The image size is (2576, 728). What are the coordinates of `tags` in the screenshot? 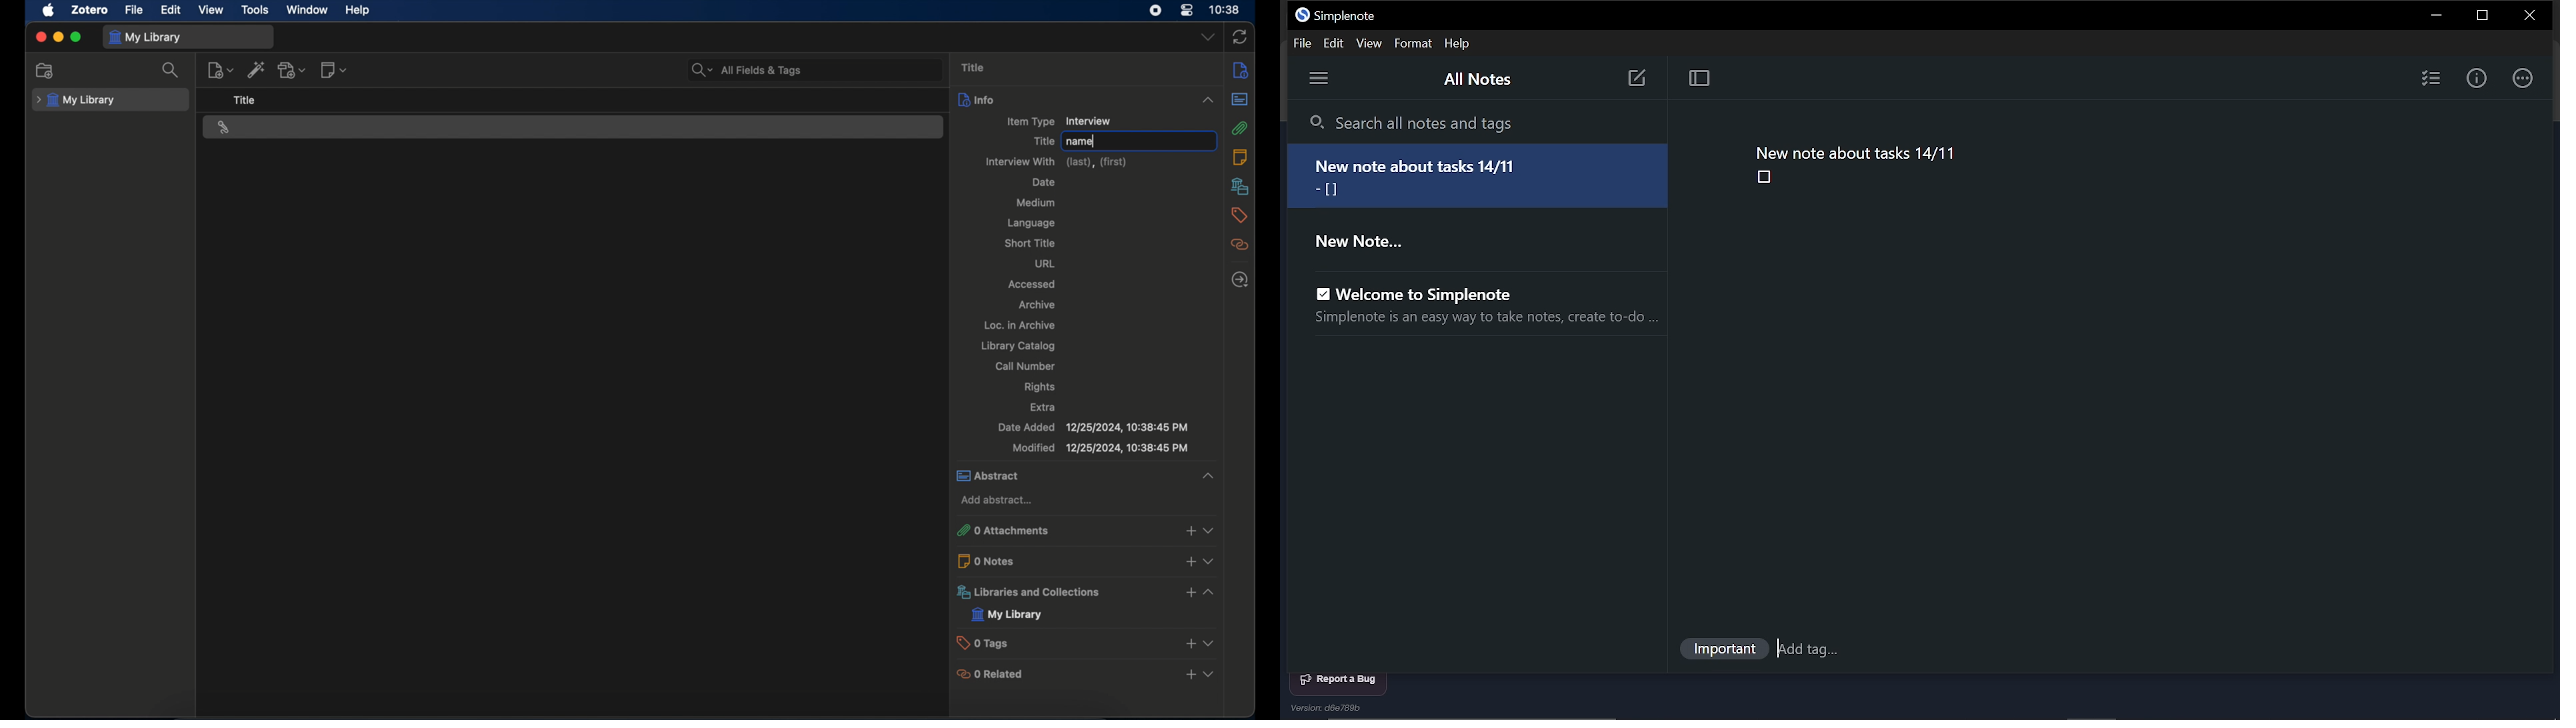 It's located at (1239, 215).